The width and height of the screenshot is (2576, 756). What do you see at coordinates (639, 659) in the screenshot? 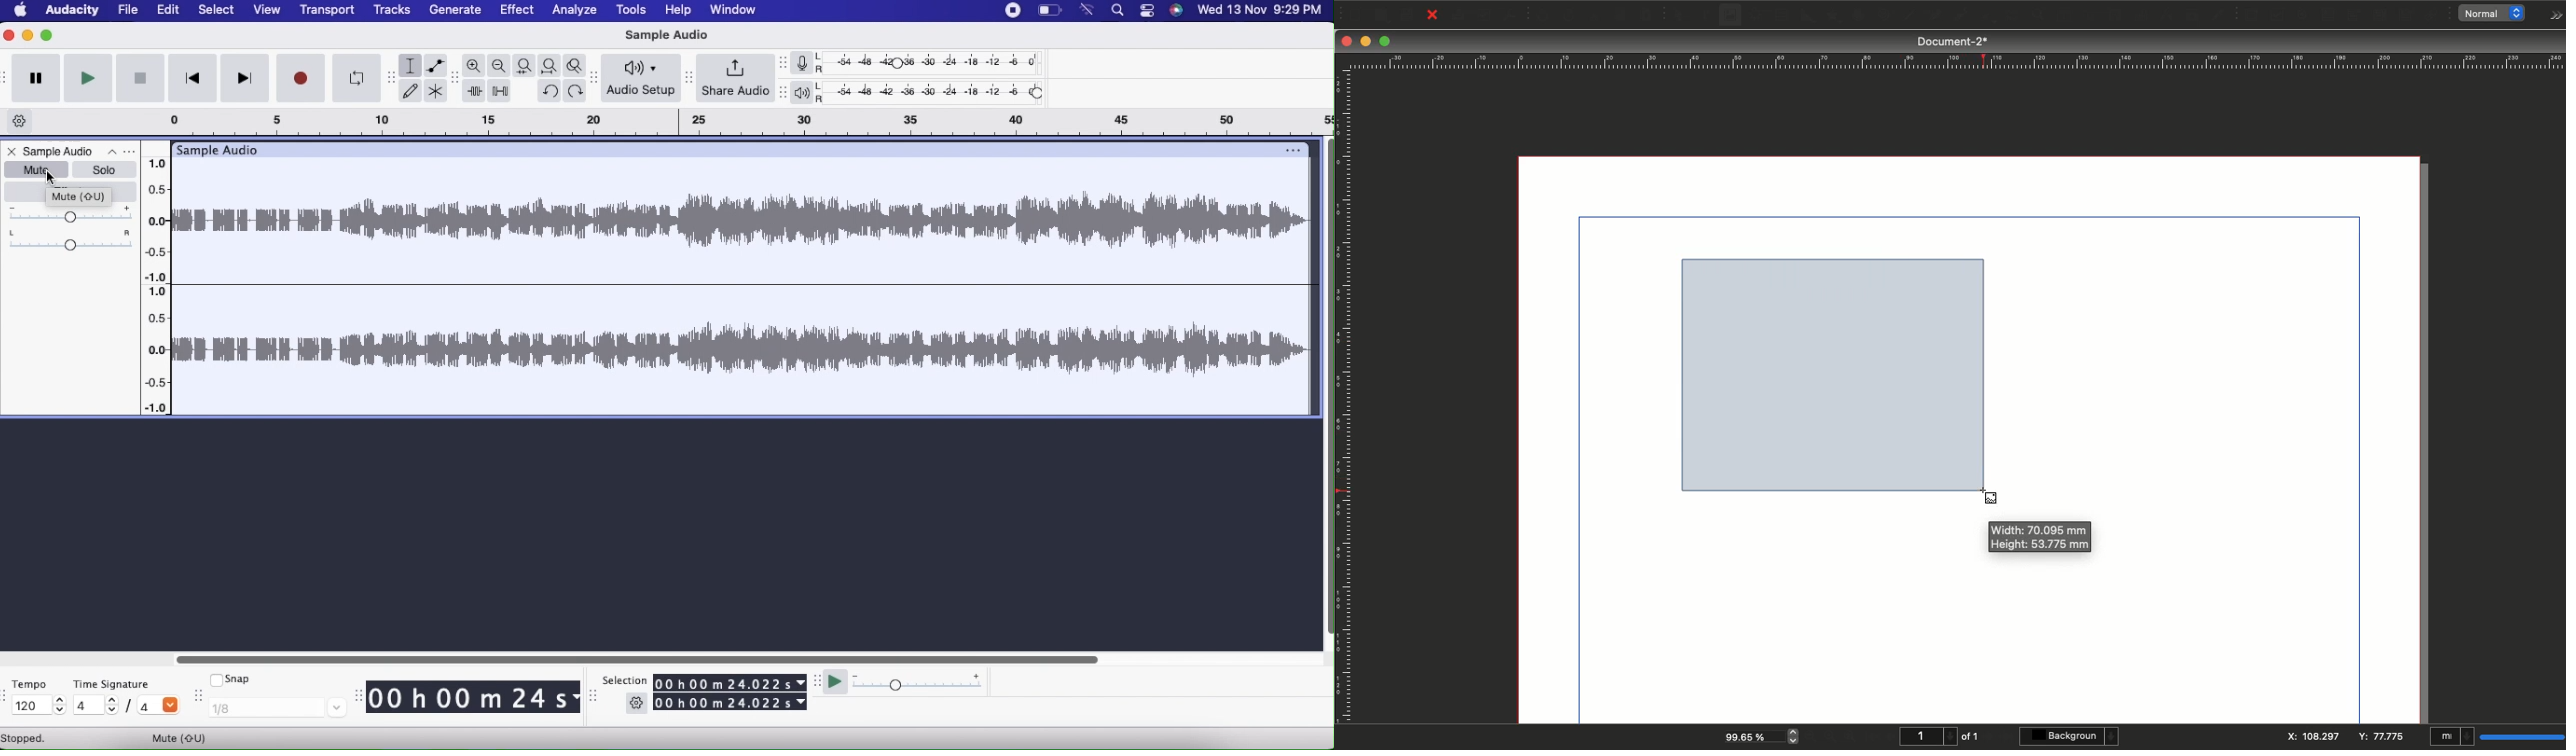
I see `horizonatal scrollbar` at bounding box center [639, 659].